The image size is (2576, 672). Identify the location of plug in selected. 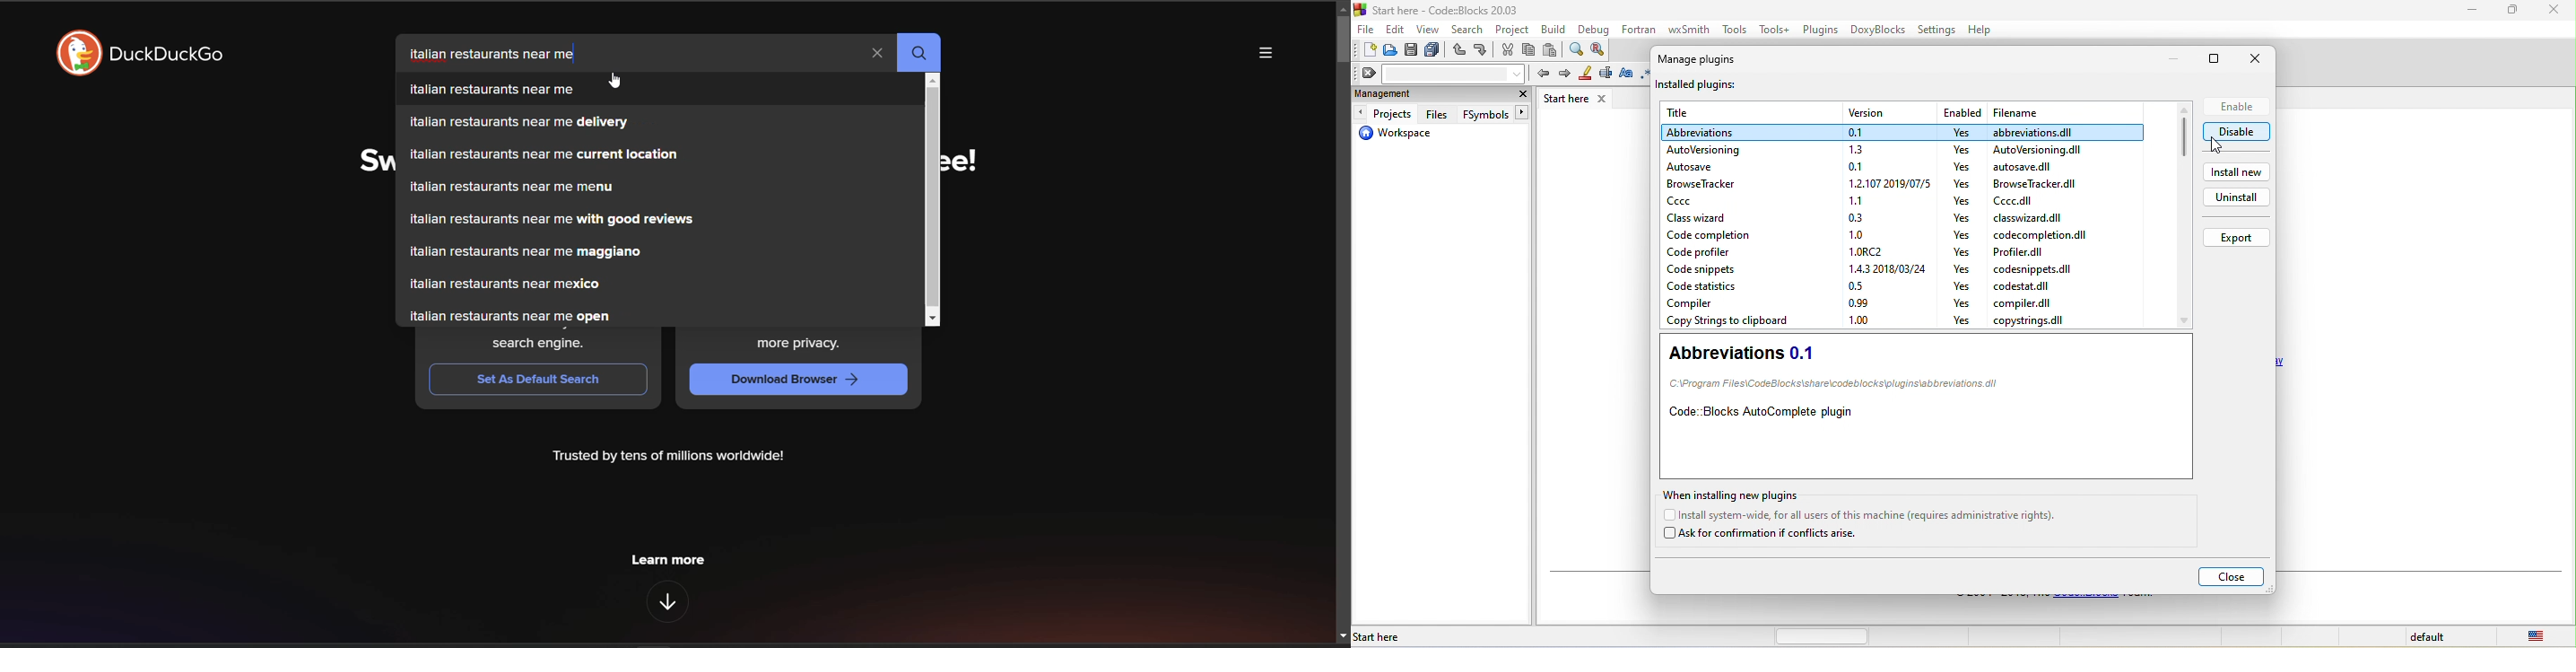
(1898, 131).